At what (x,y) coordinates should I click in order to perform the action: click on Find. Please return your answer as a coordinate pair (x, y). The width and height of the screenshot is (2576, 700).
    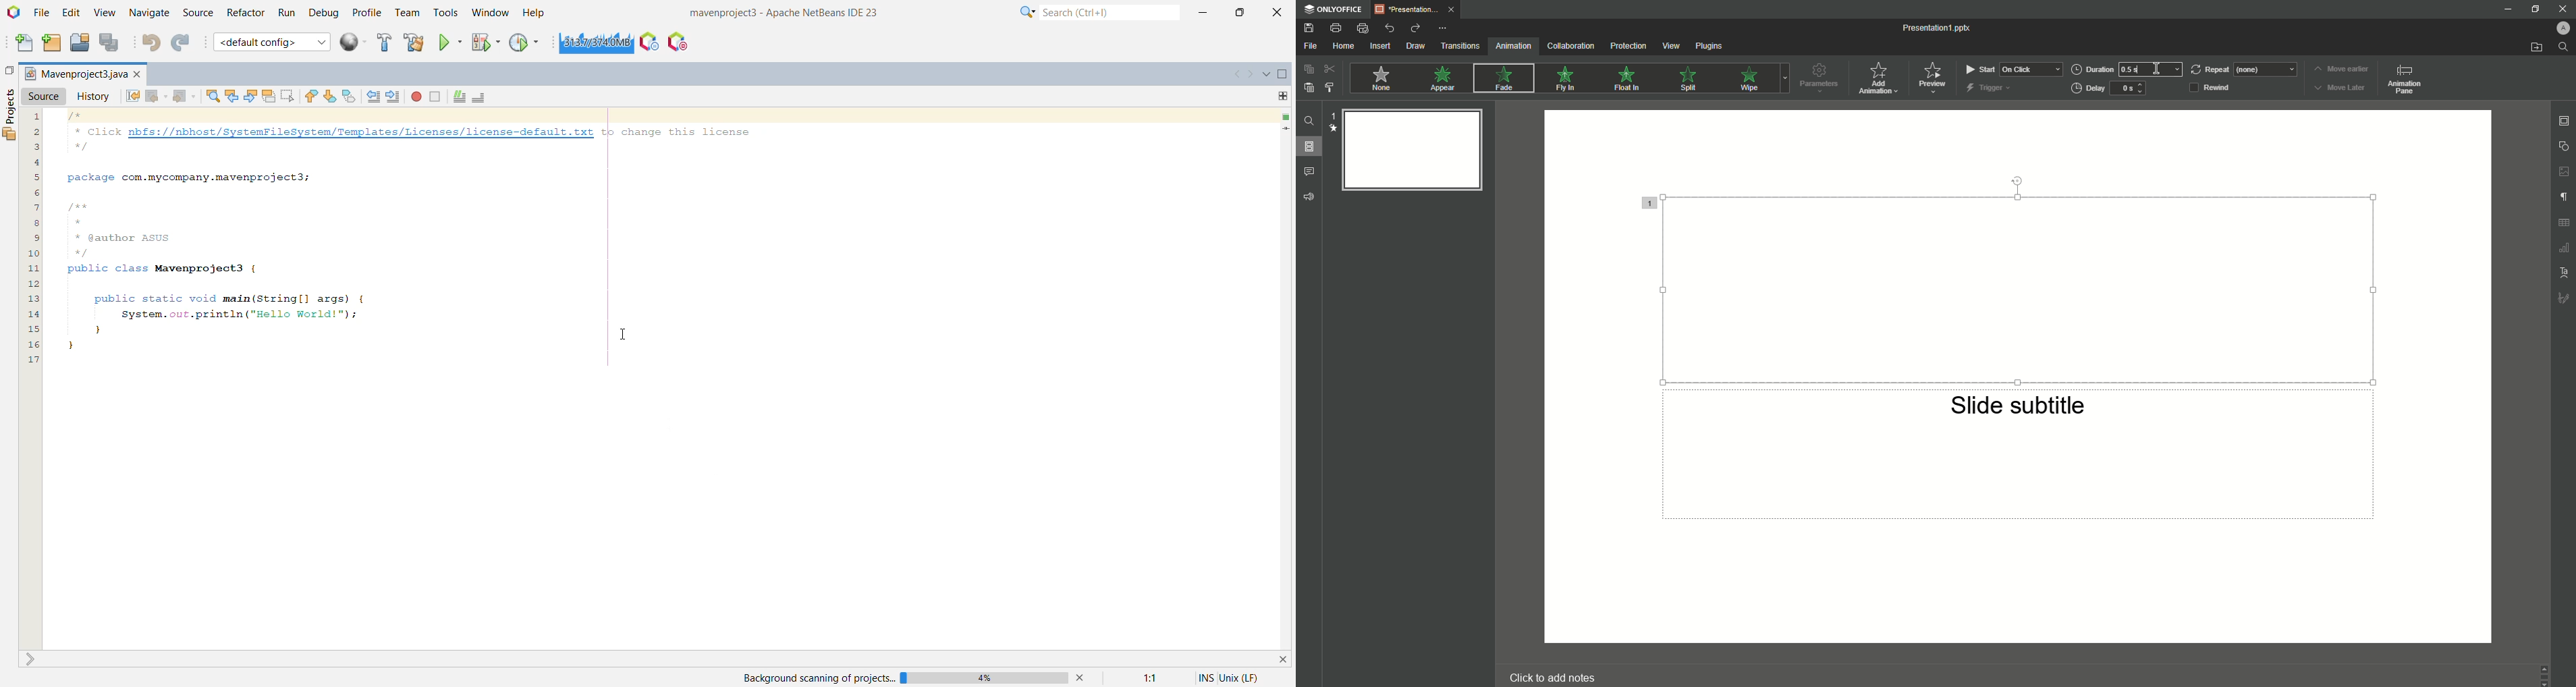
    Looking at the image, I should click on (1311, 123).